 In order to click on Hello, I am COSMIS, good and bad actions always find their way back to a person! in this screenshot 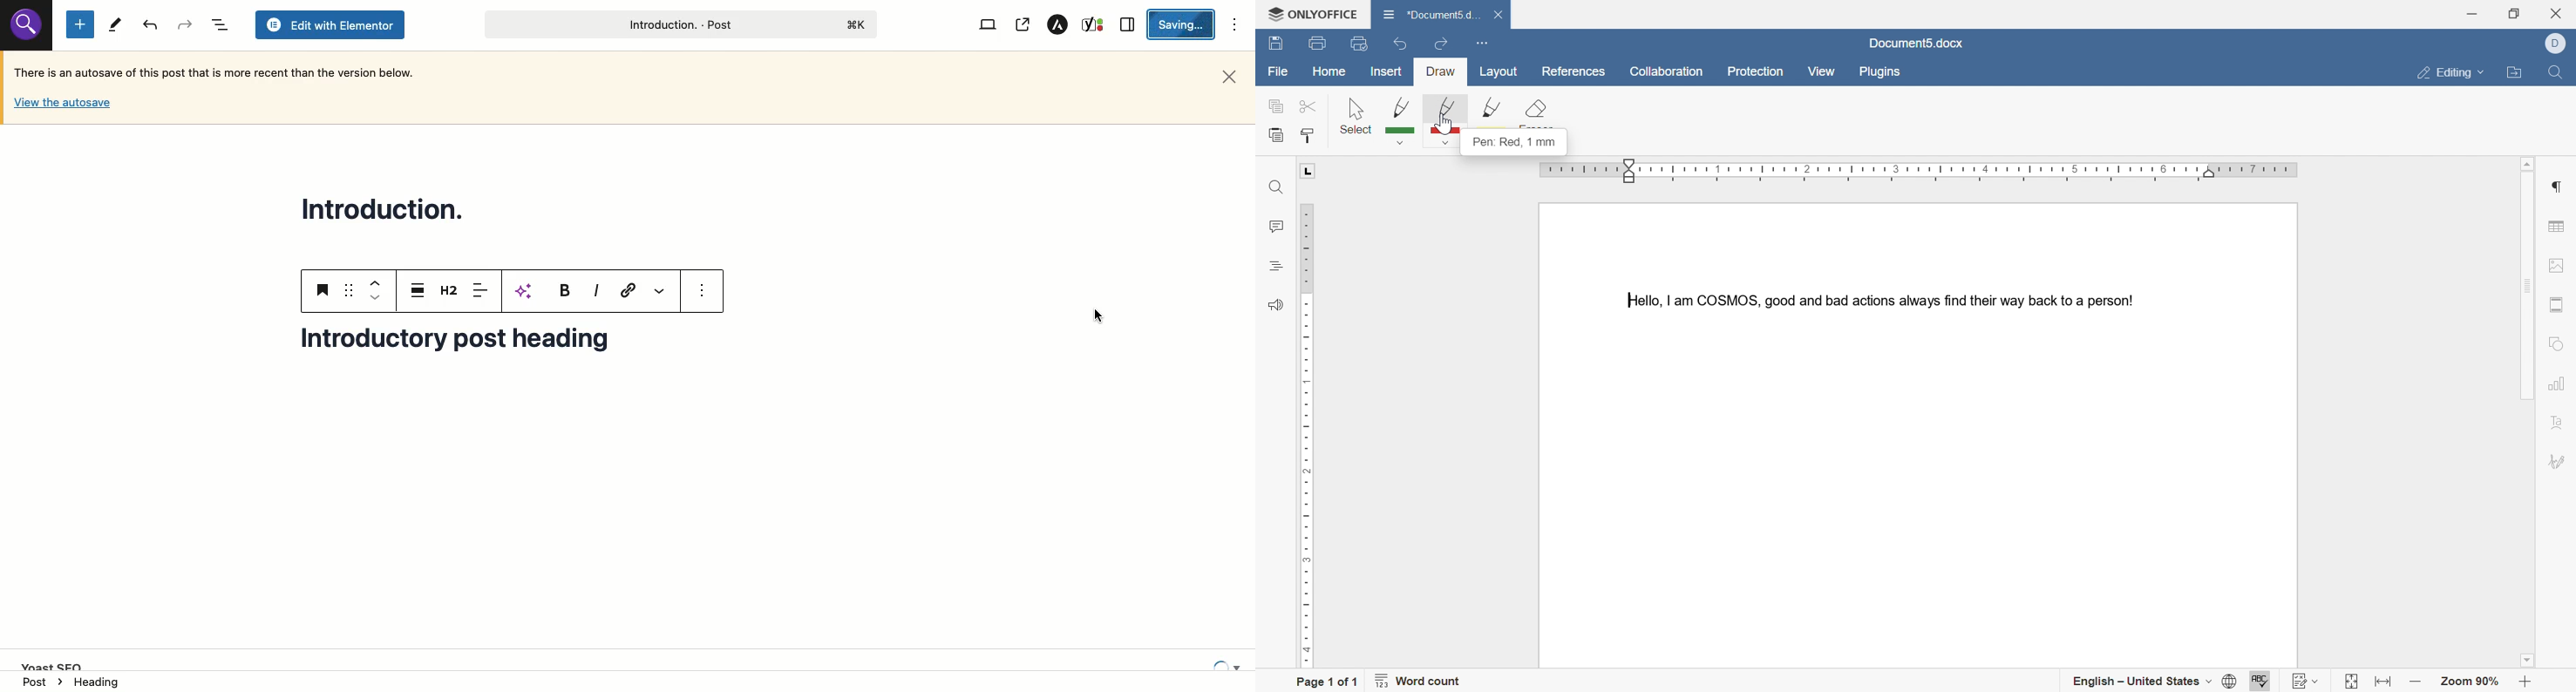, I will do `click(1877, 298)`.